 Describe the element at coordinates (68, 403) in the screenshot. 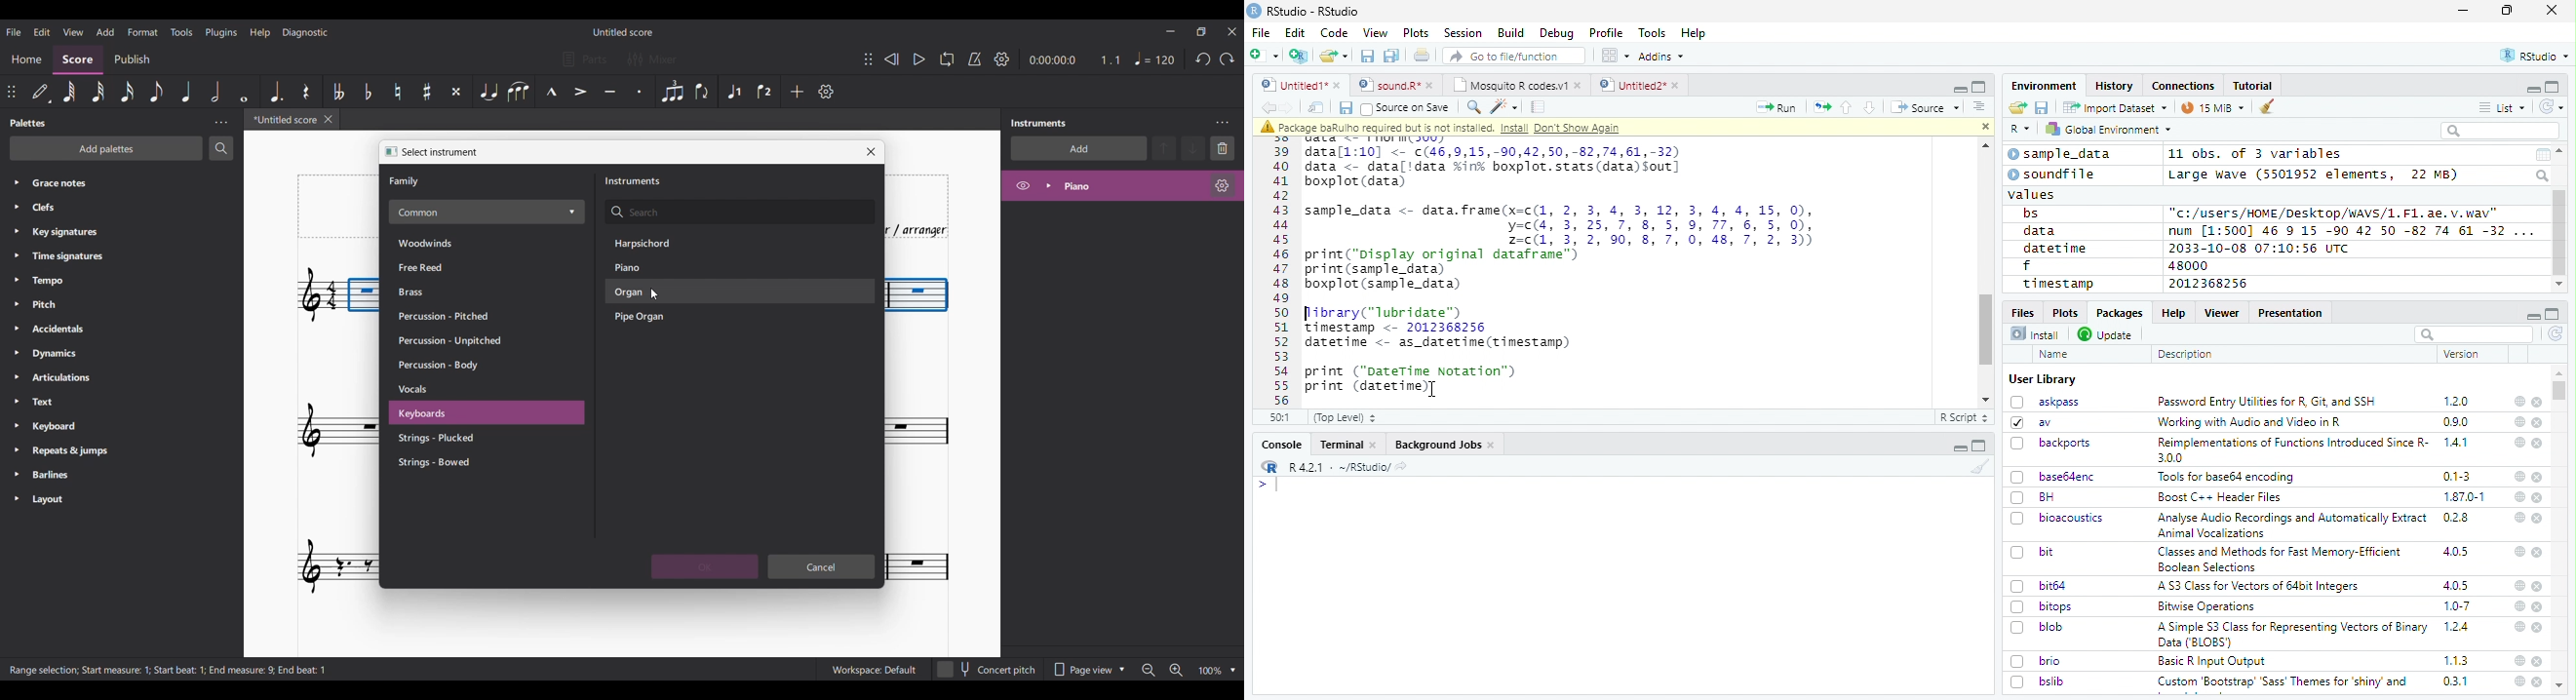

I see `Text` at that location.